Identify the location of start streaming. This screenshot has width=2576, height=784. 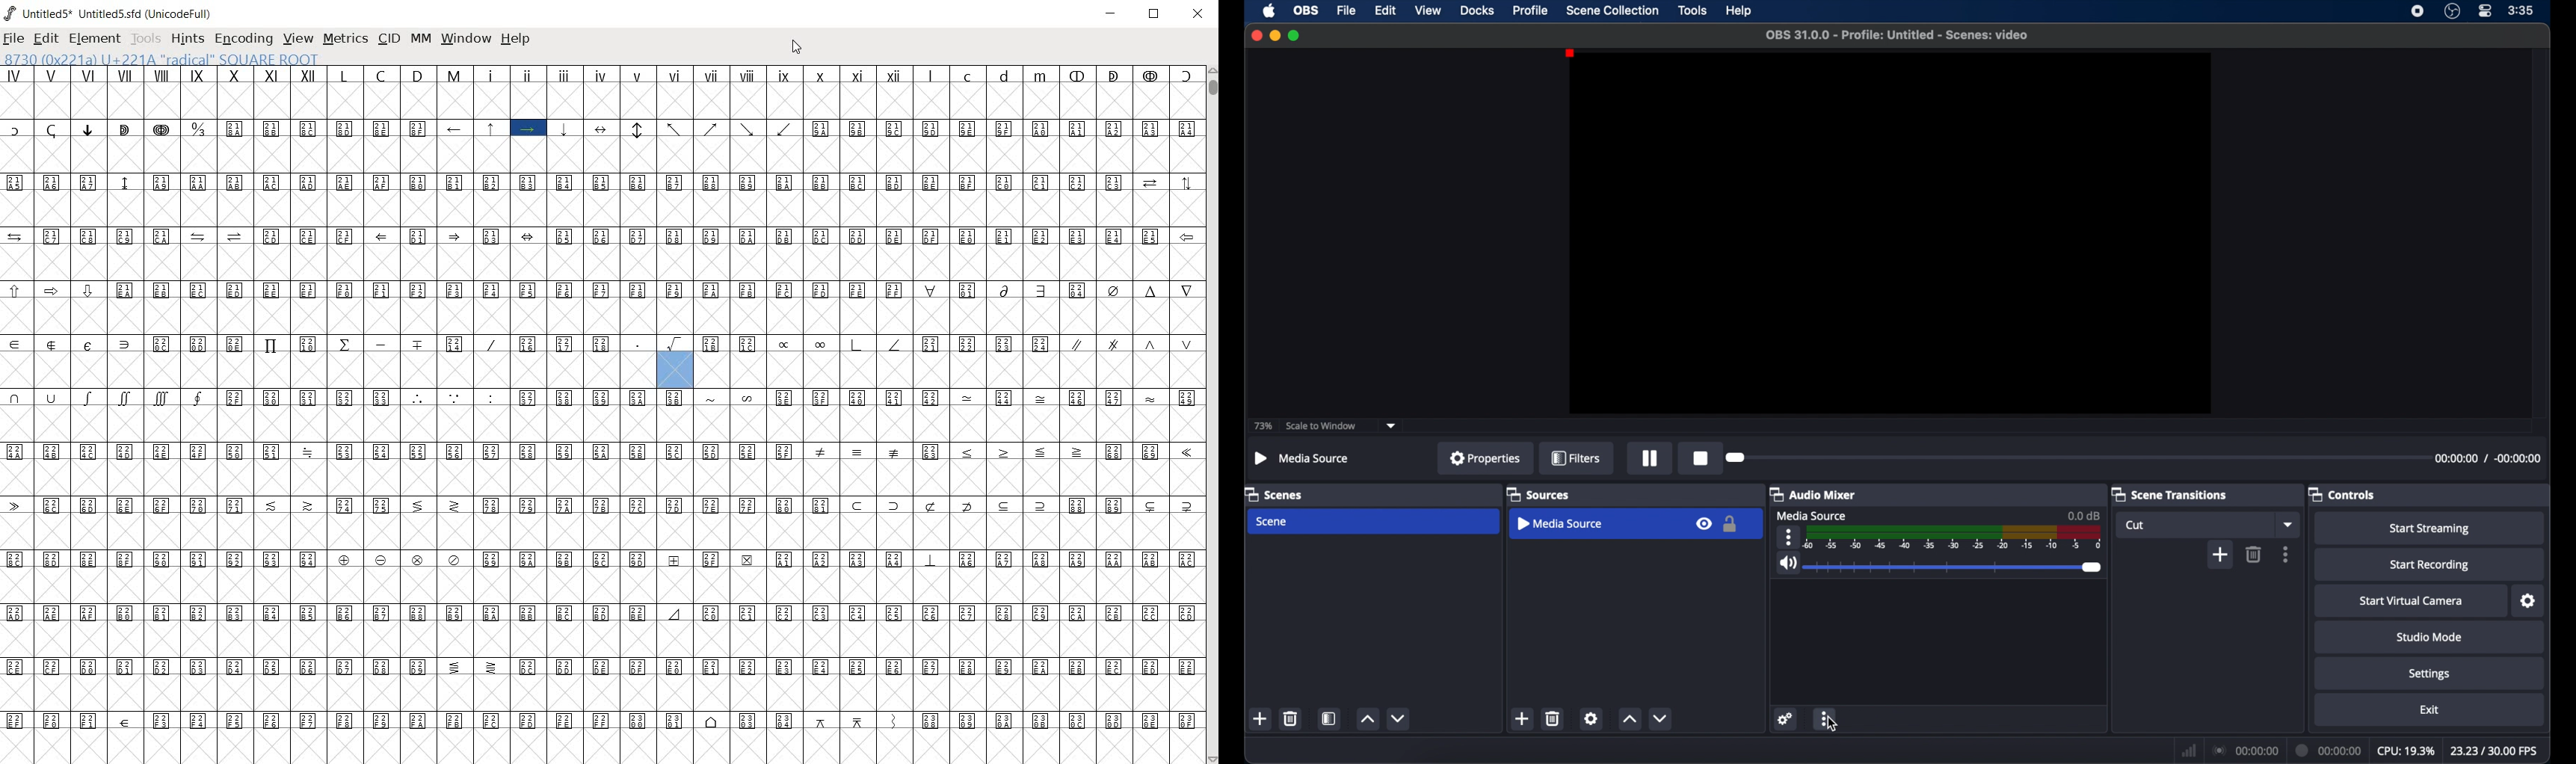
(2432, 528).